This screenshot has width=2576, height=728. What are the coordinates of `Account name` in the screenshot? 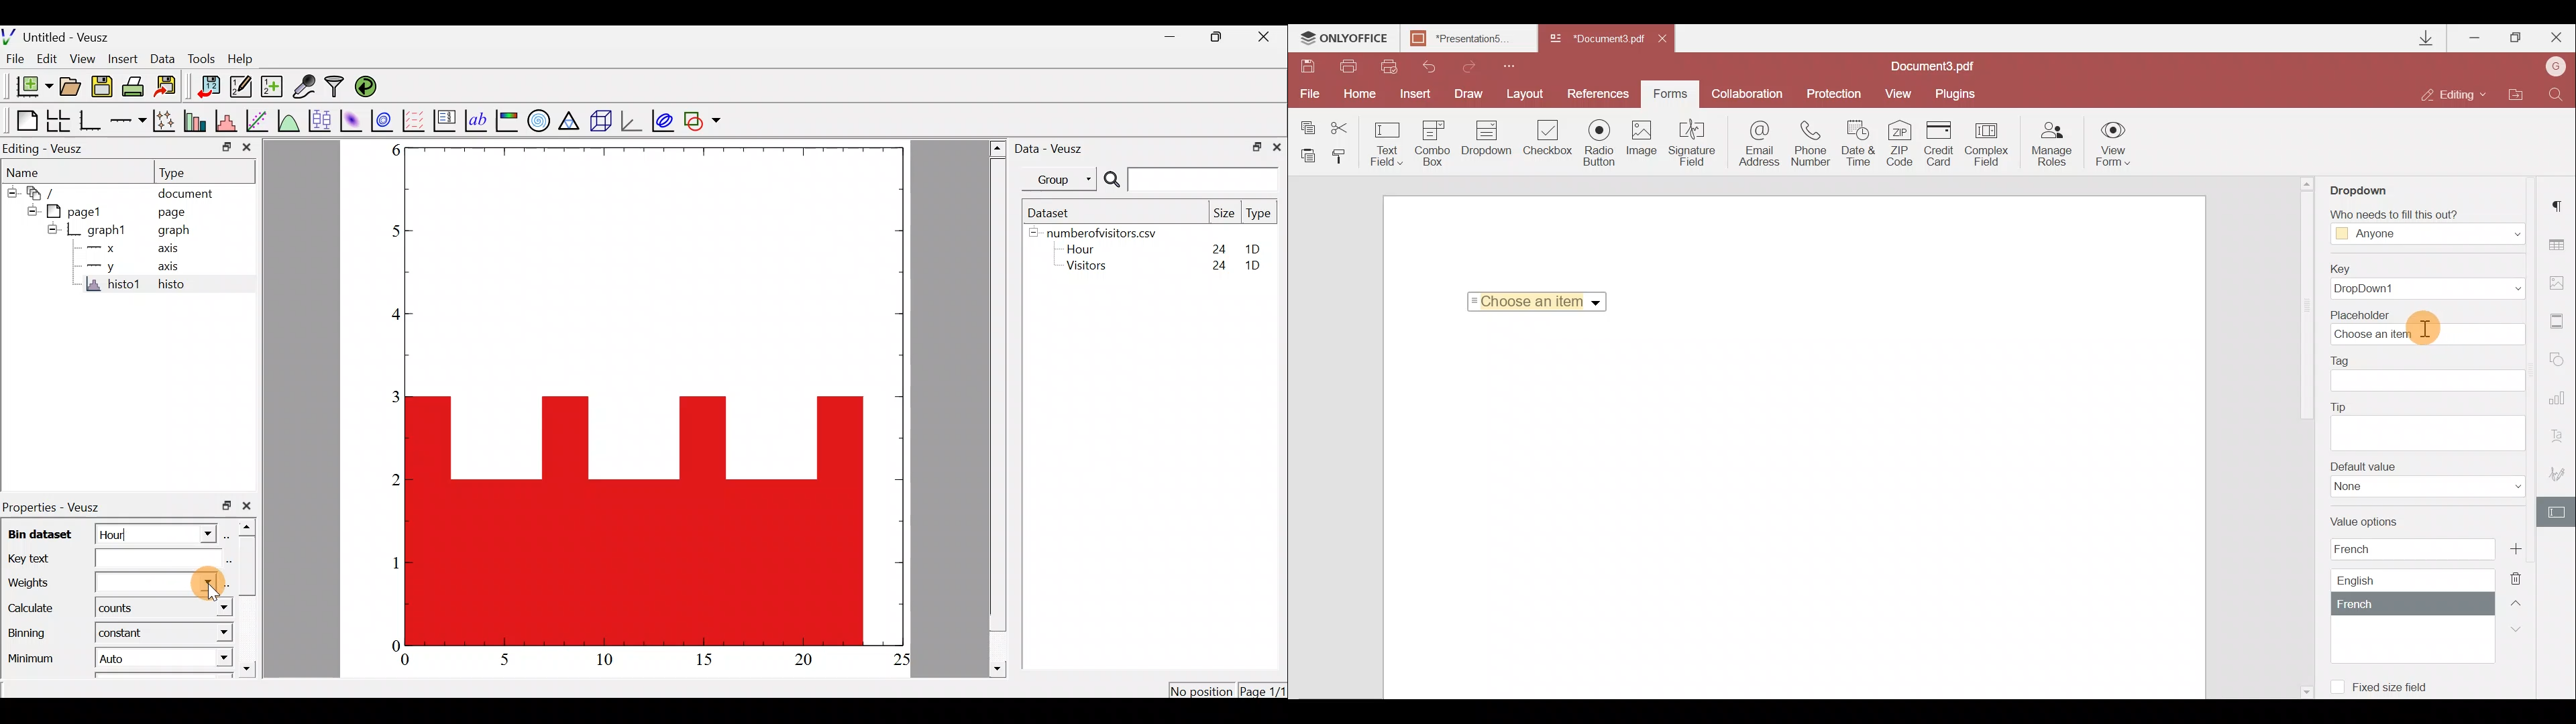 It's located at (2552, 68).